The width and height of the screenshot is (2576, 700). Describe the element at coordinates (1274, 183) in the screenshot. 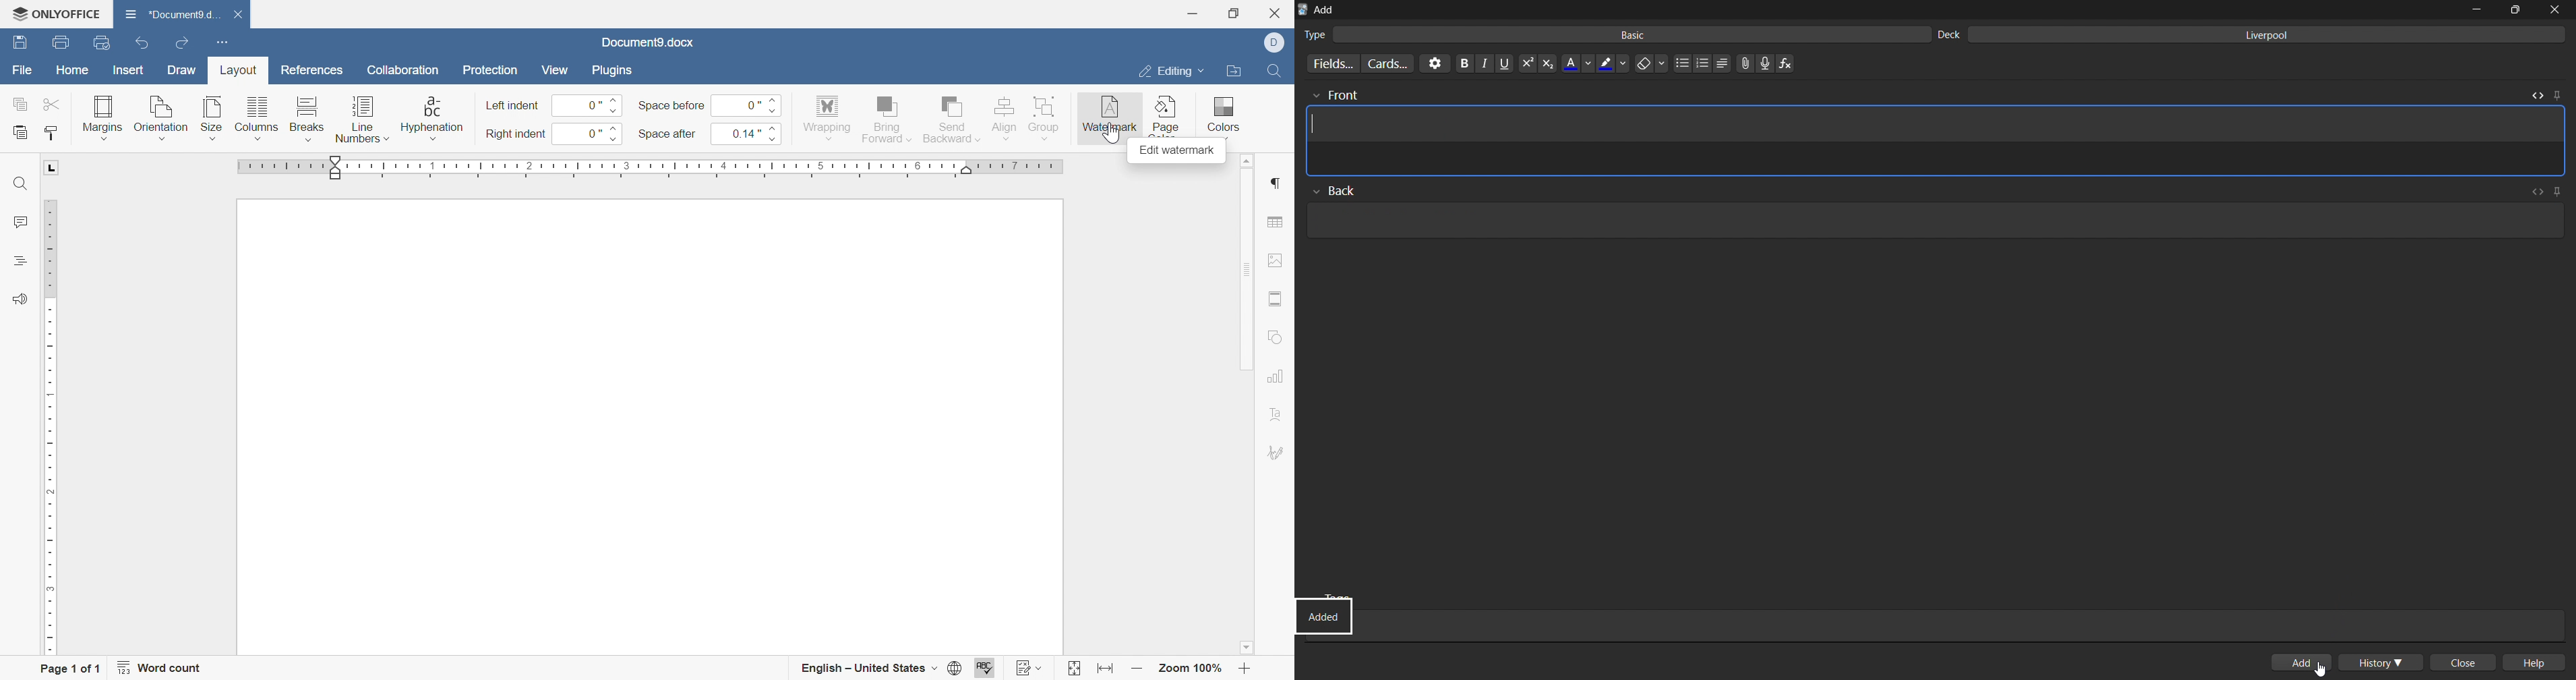

I see `paragraph settings` at that location.